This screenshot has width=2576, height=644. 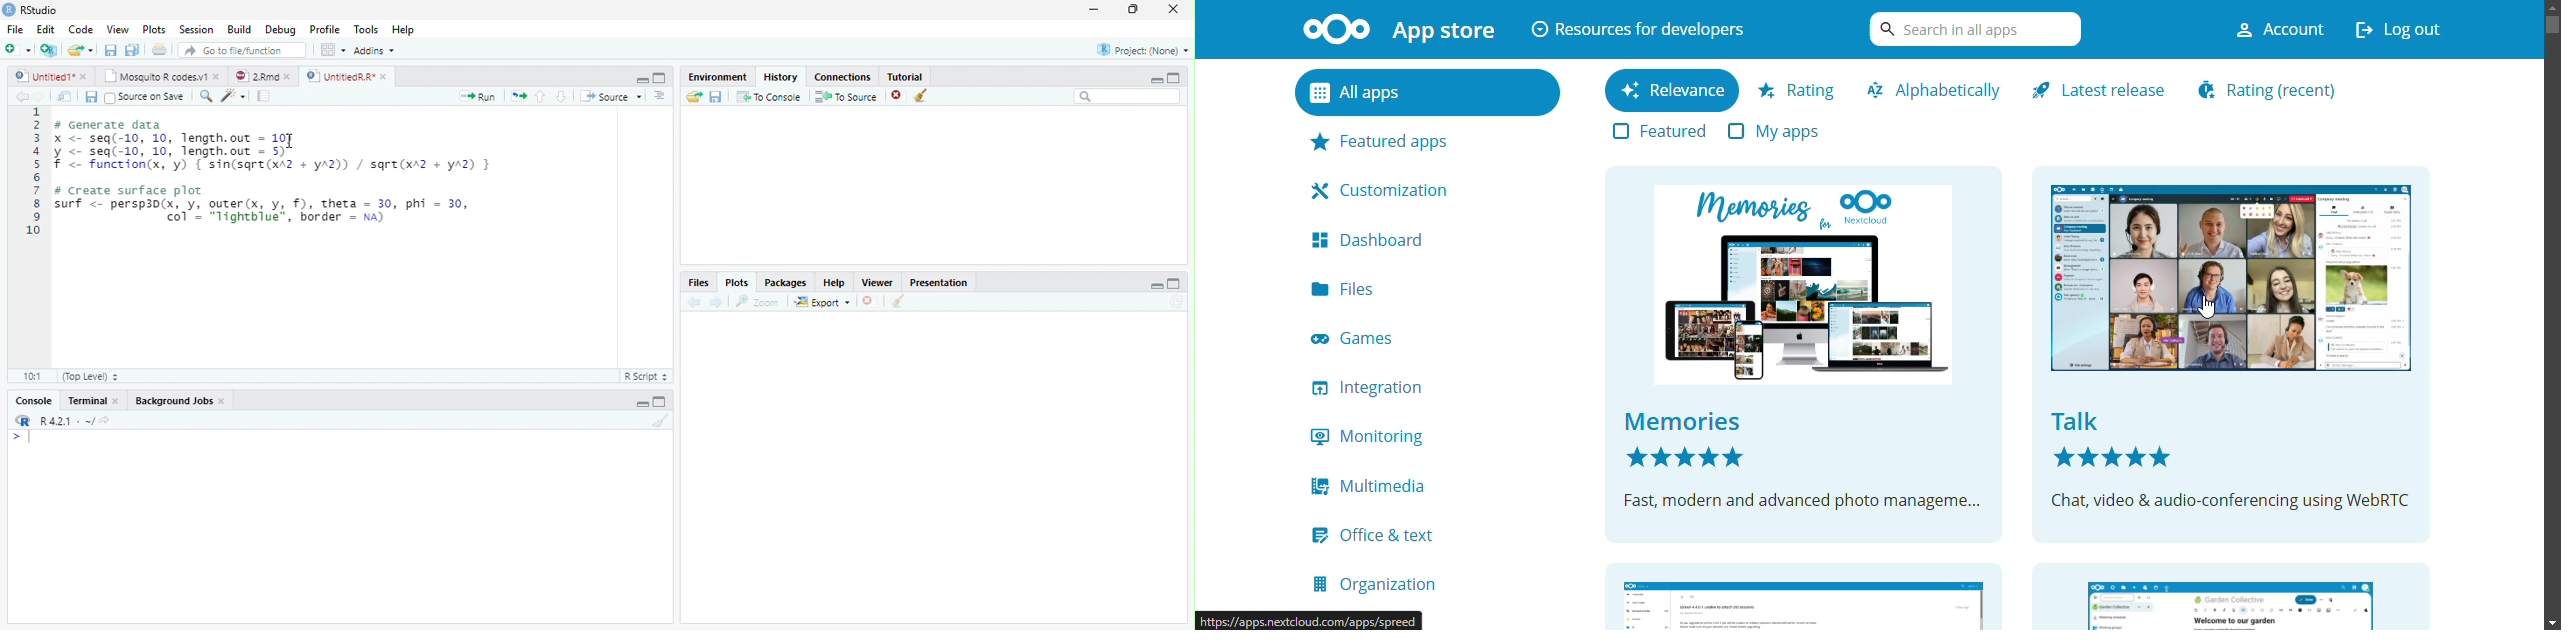 What do you see at coordinates (153, 76) in the screenshot?
I see `Mosquito R codes.v1` at bounding box center [153, 76].